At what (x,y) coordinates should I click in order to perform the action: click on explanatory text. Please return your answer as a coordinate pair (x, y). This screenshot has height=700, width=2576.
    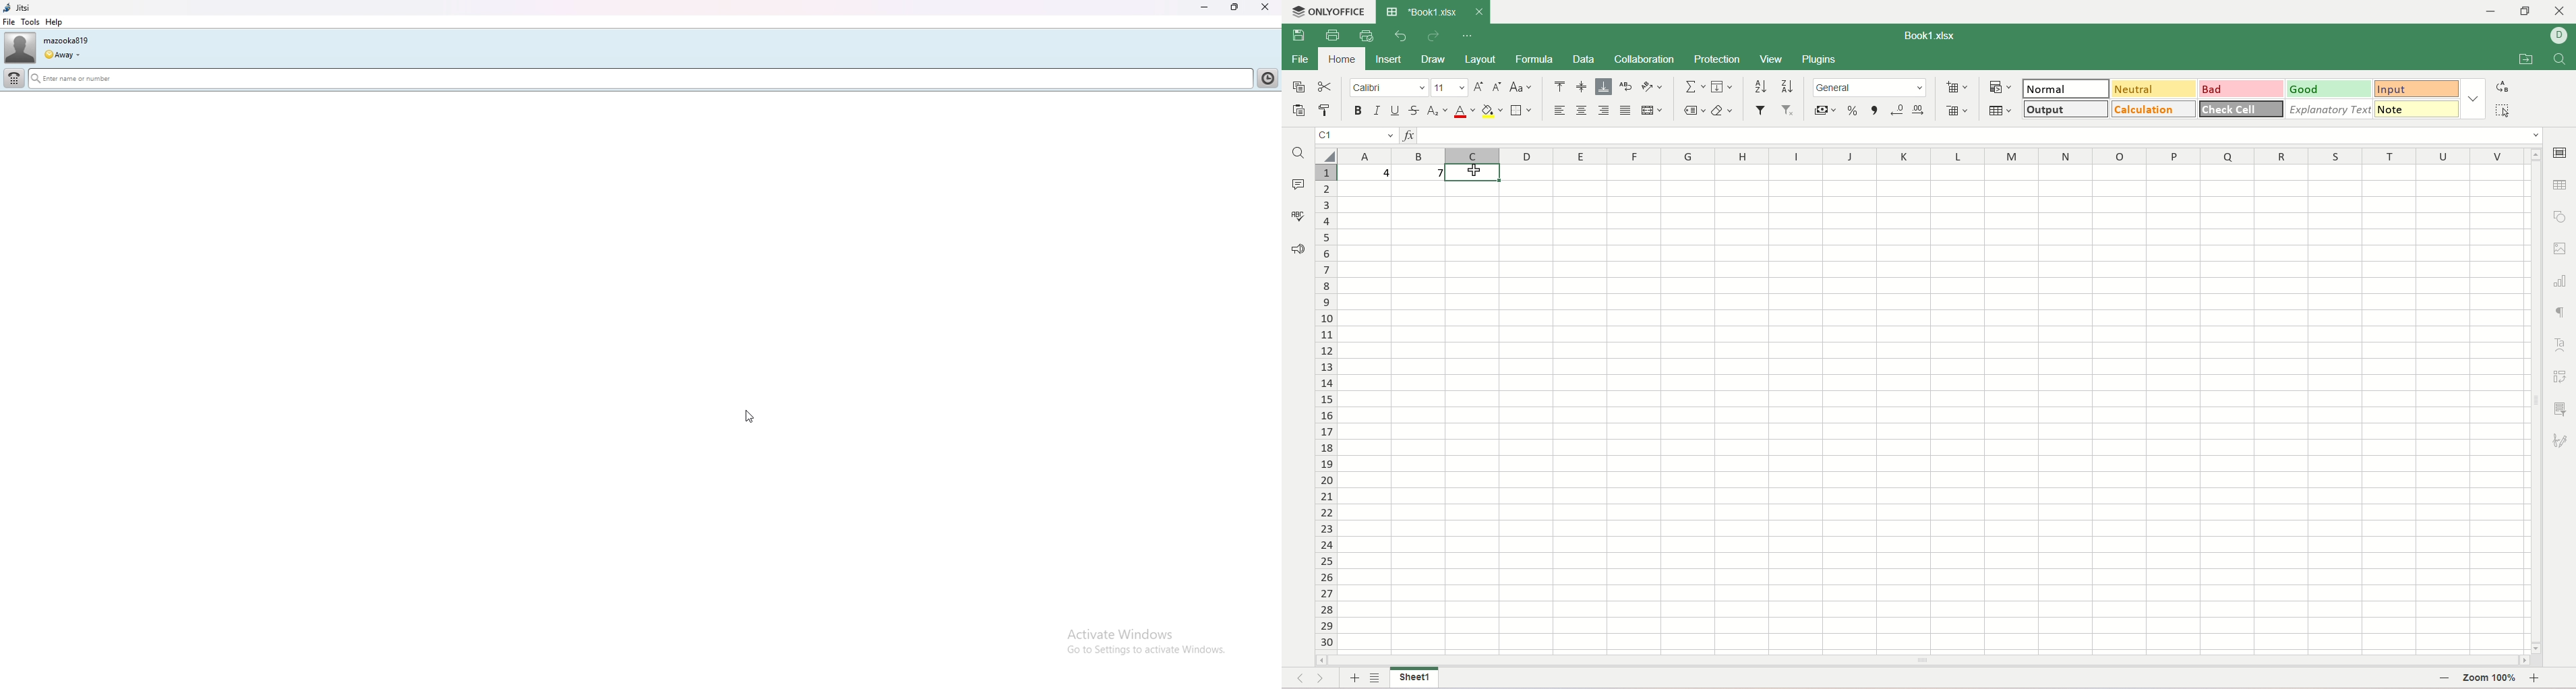
    Looking at the image, I should click on (2329, 109).